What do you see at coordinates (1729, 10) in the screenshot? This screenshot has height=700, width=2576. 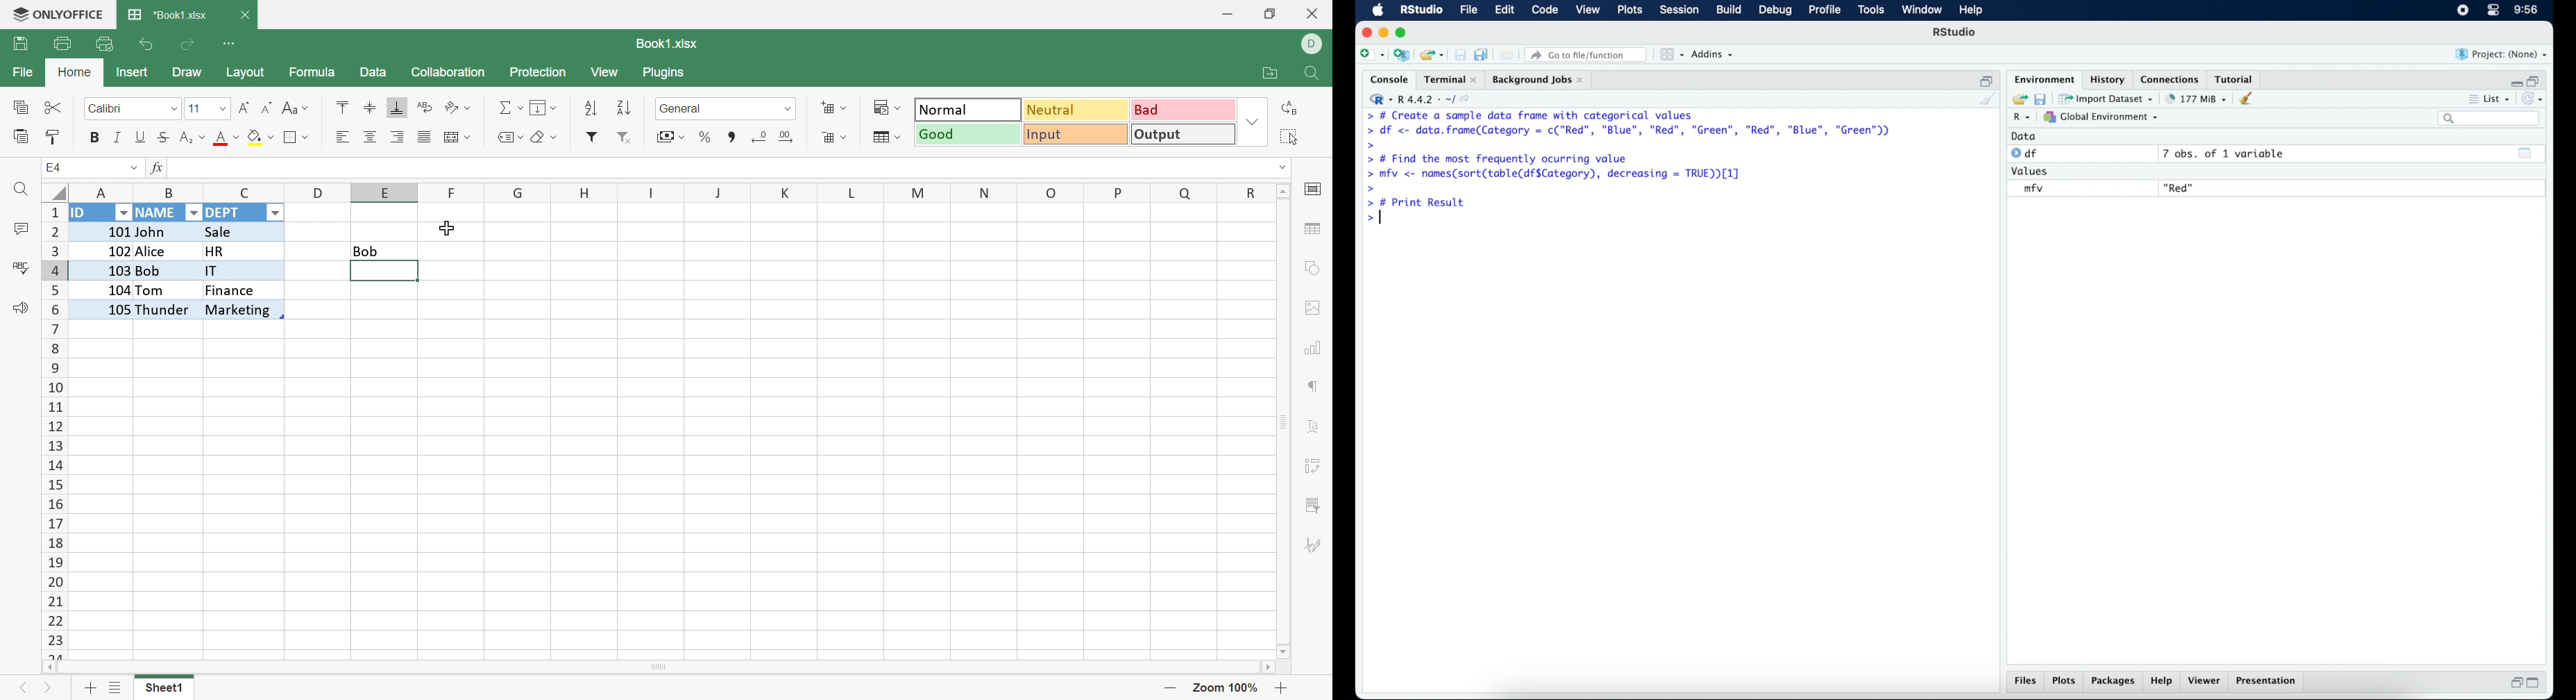 I see `build` at bounding box center [1729, 10].